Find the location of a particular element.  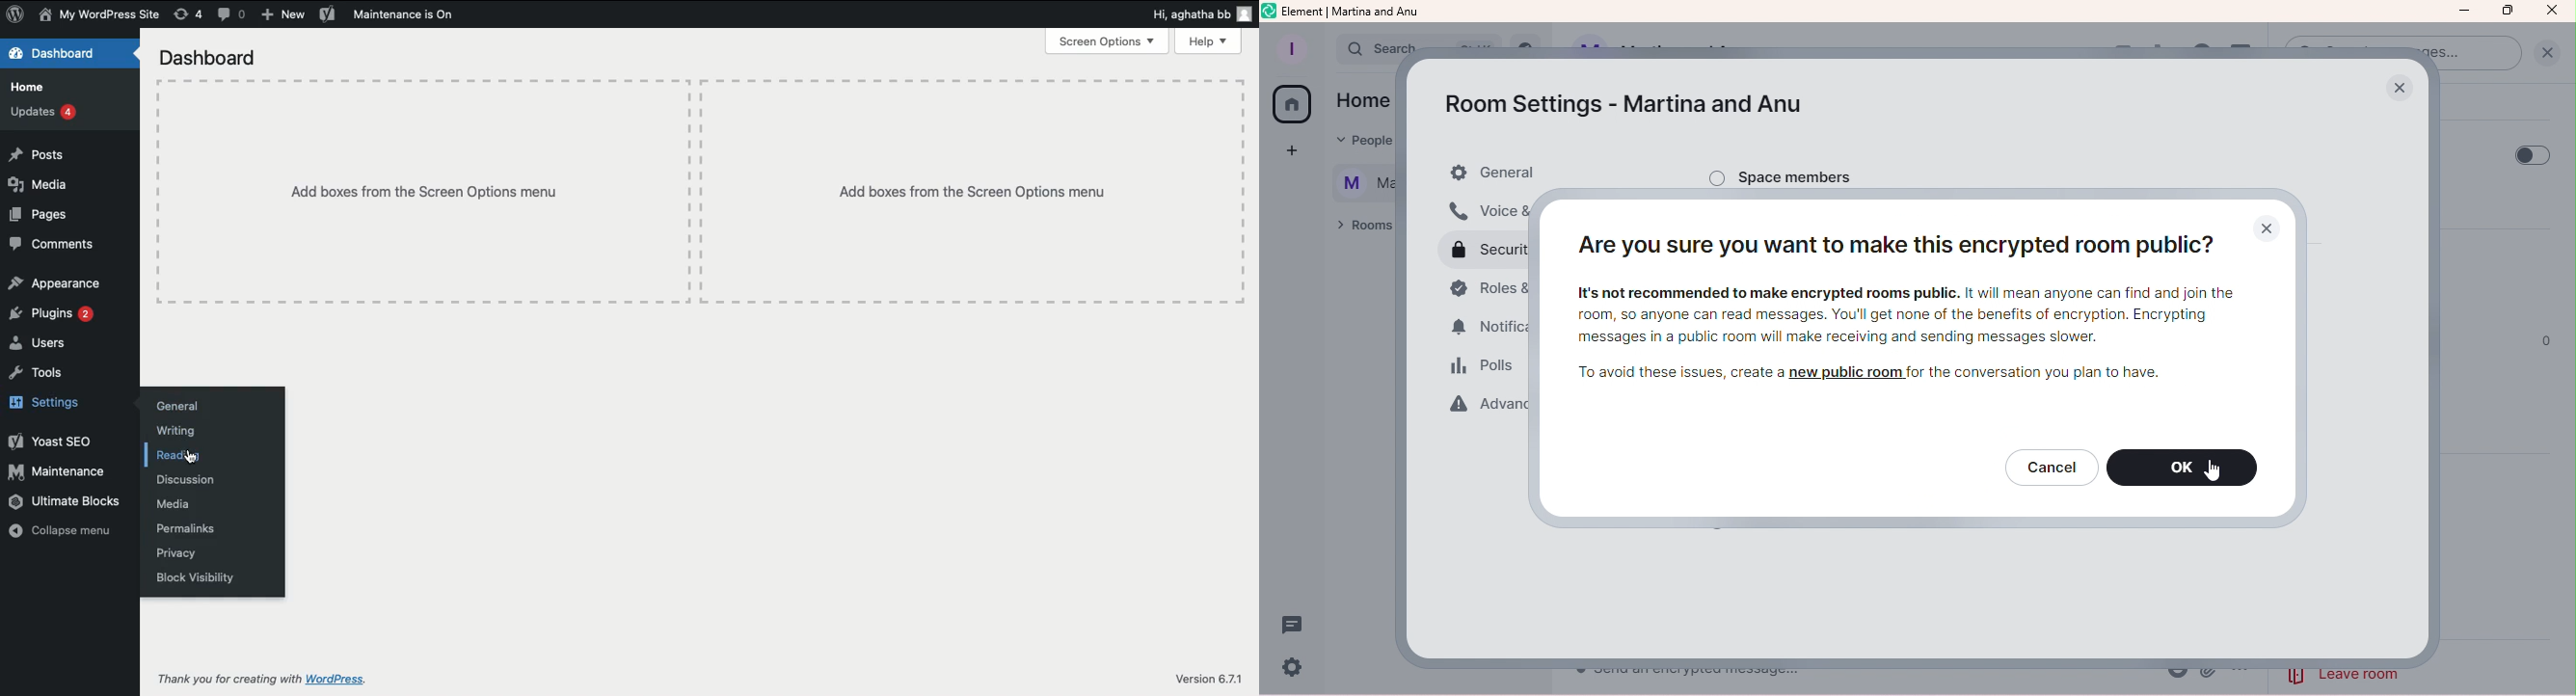

Security and privacy is located at coordinates (1484, 252).